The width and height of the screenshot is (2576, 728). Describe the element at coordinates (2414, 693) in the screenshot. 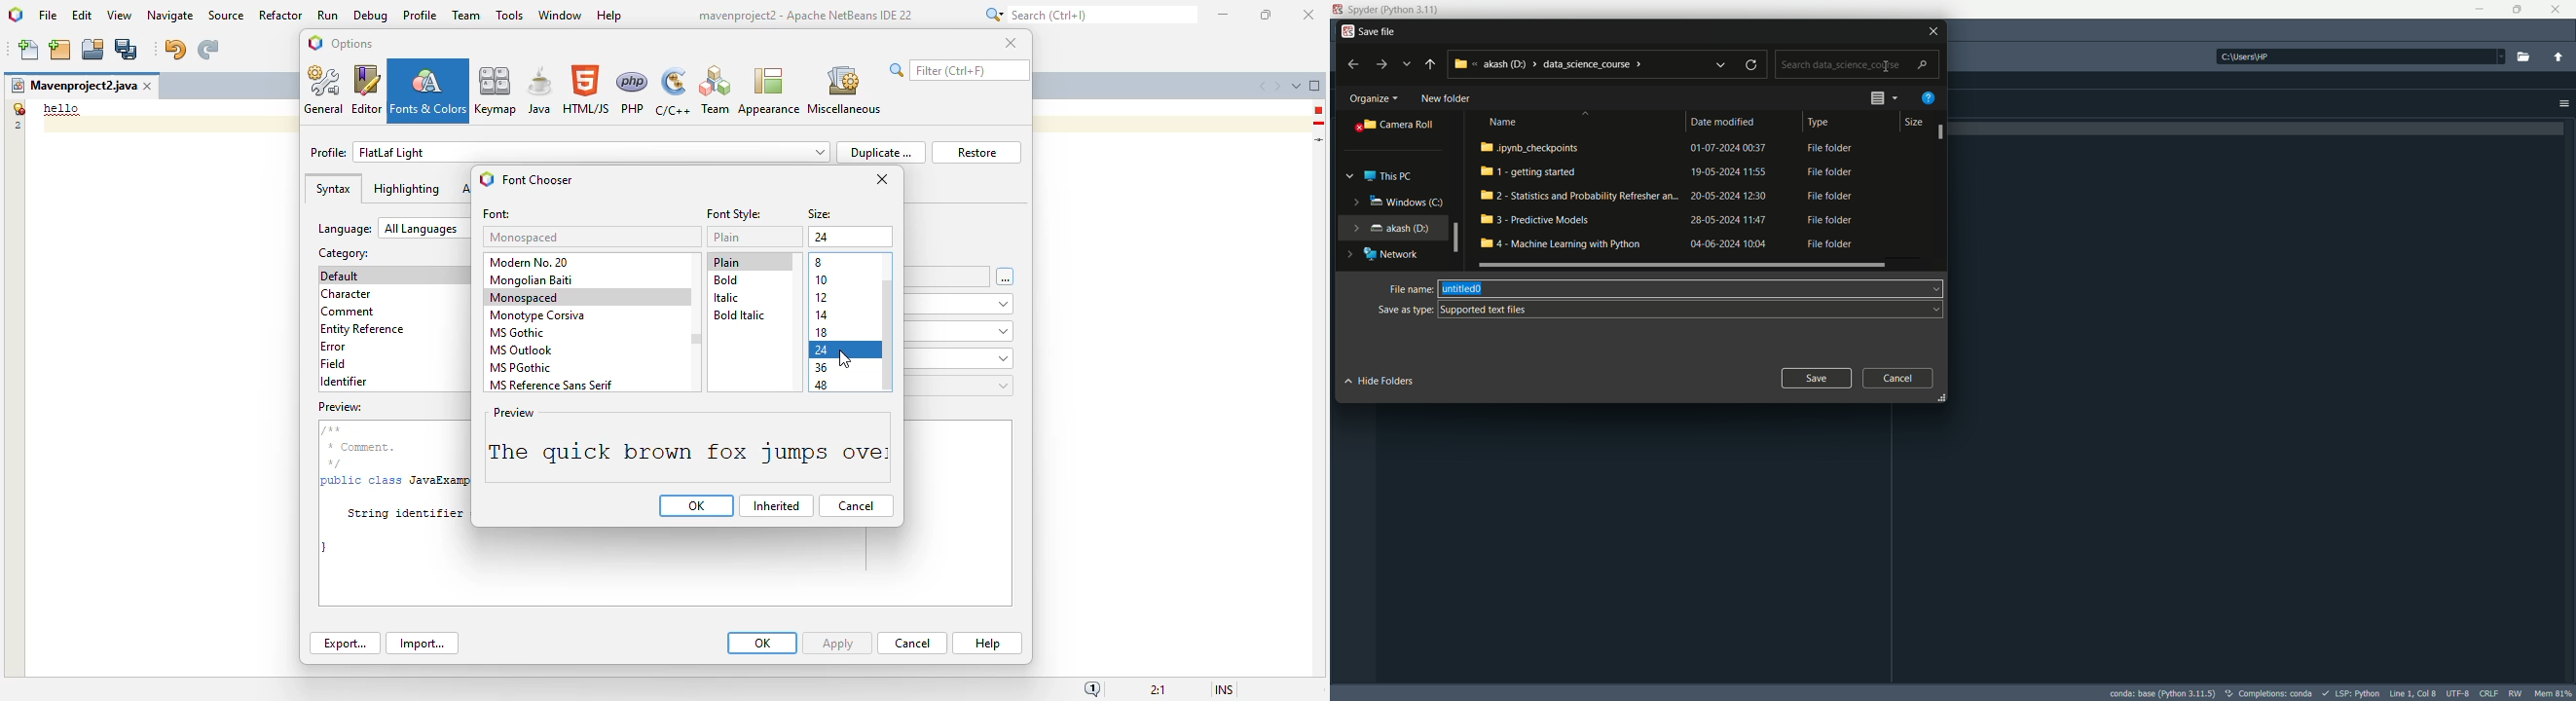

I see `cursor position` at that location.